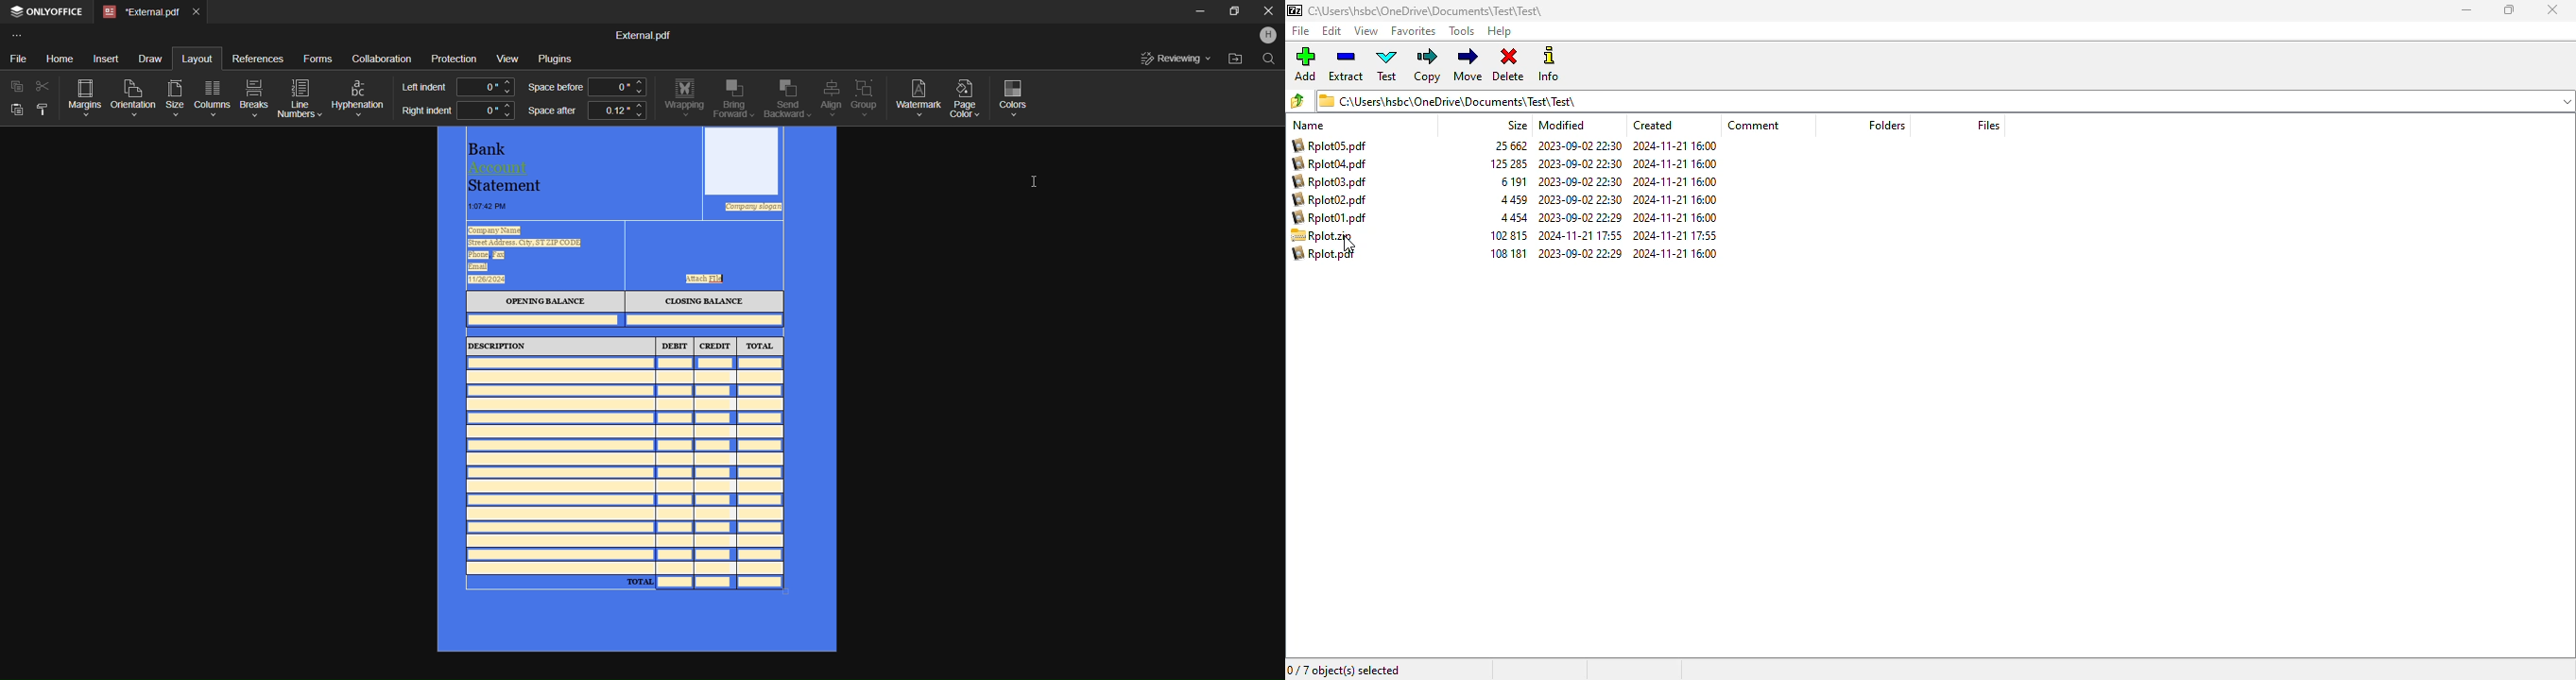 This screenshot has width=2576, height=700. What do you see at coordinates (1294, 10) in the screenshot?
I see `logo` at bounding box center [1294, 10].